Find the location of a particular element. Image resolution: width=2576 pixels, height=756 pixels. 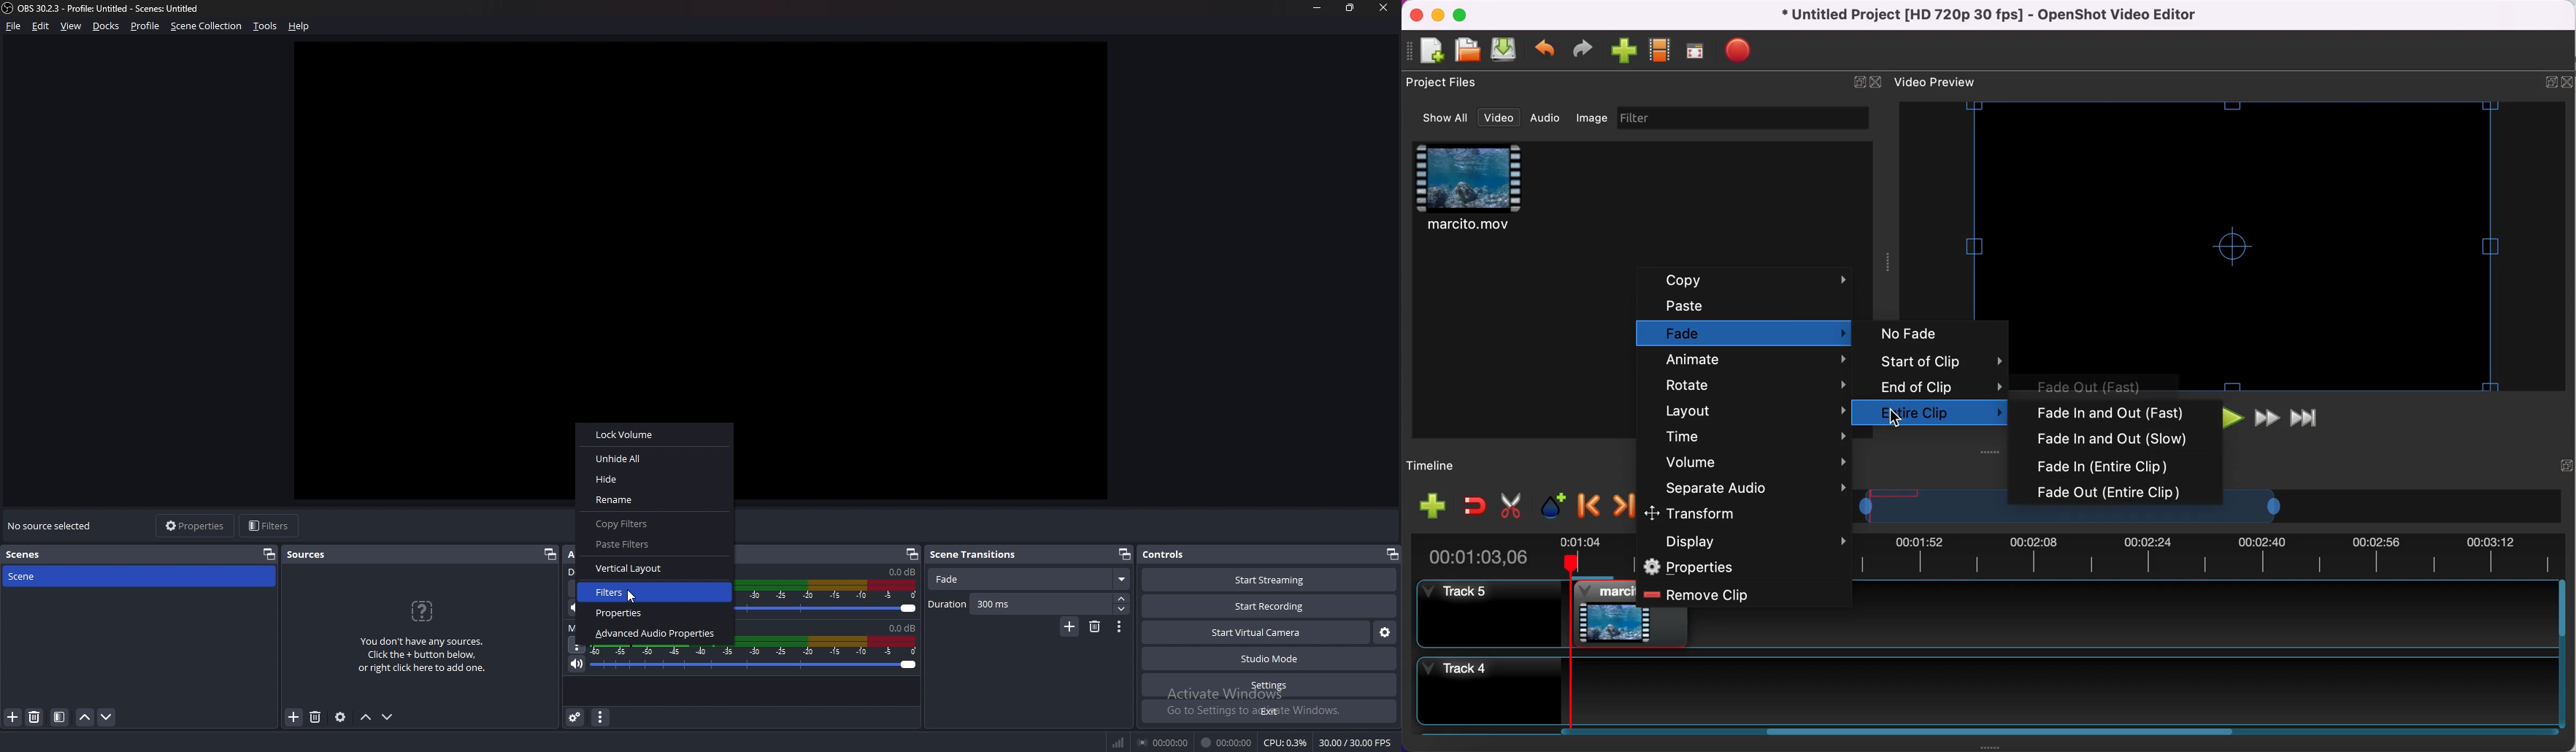

enable snapping is located at coordinates (1470, 505).